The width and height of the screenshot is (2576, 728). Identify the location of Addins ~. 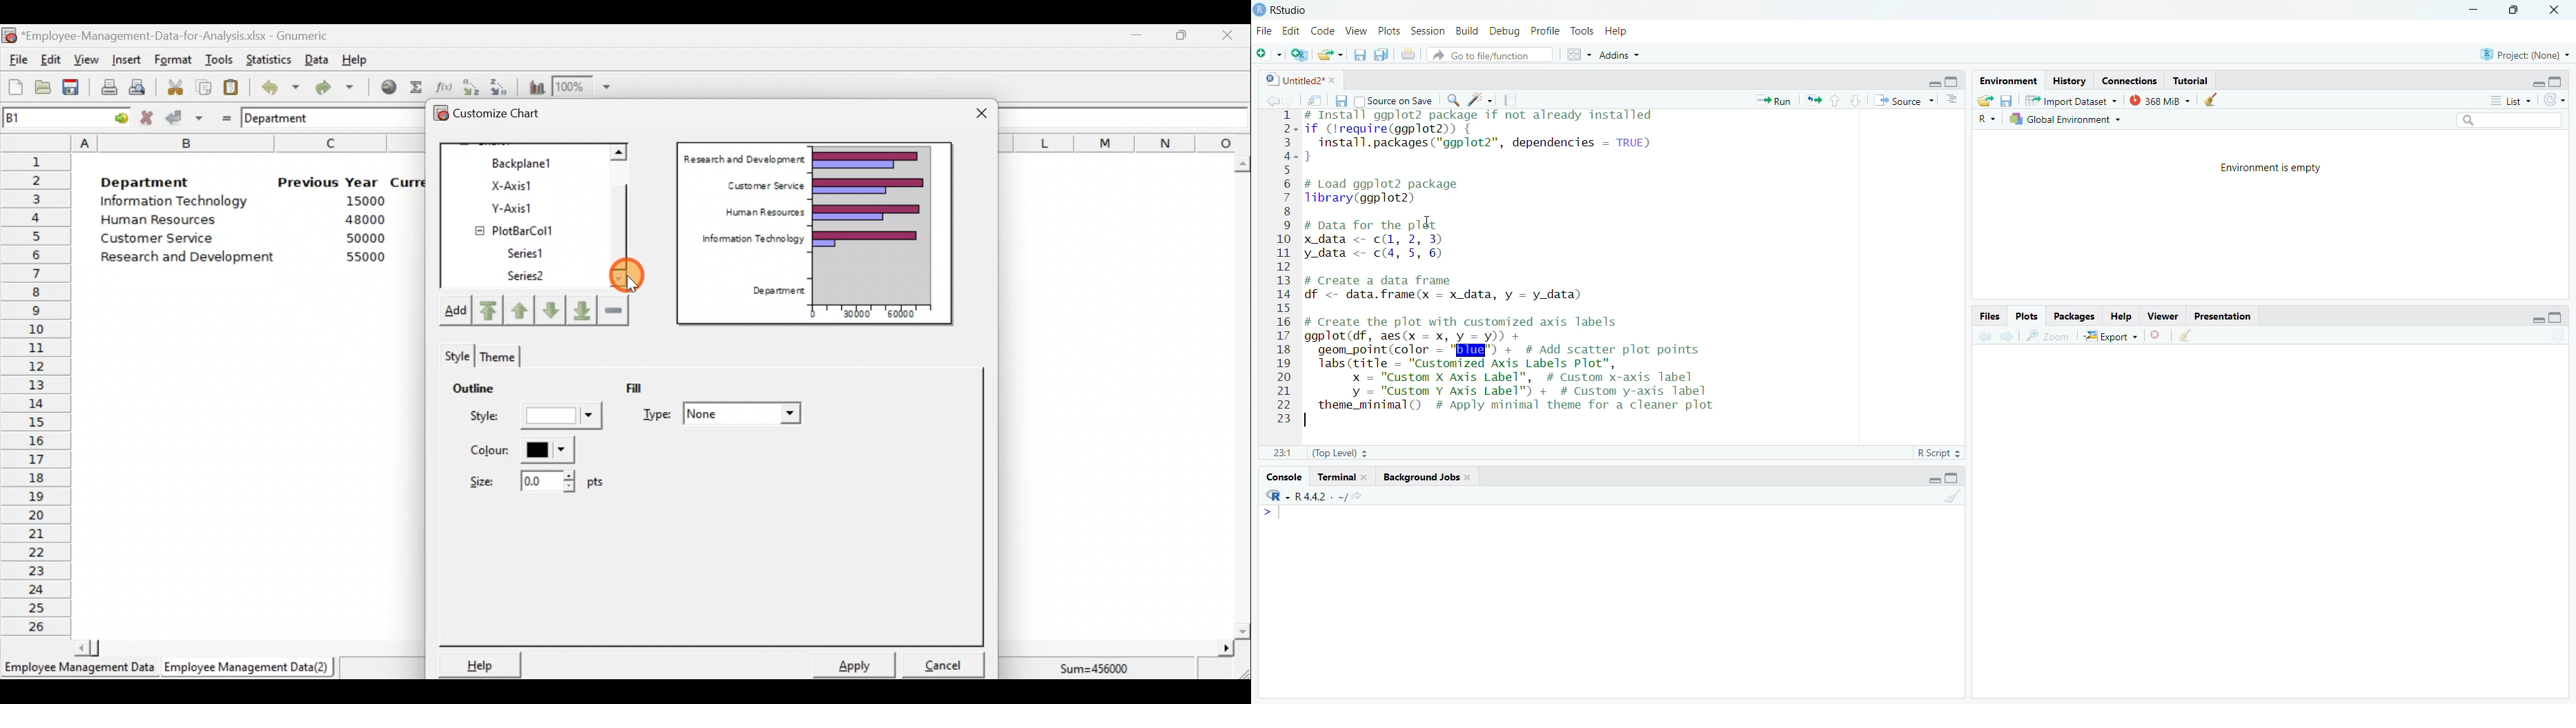
(1623, 56).